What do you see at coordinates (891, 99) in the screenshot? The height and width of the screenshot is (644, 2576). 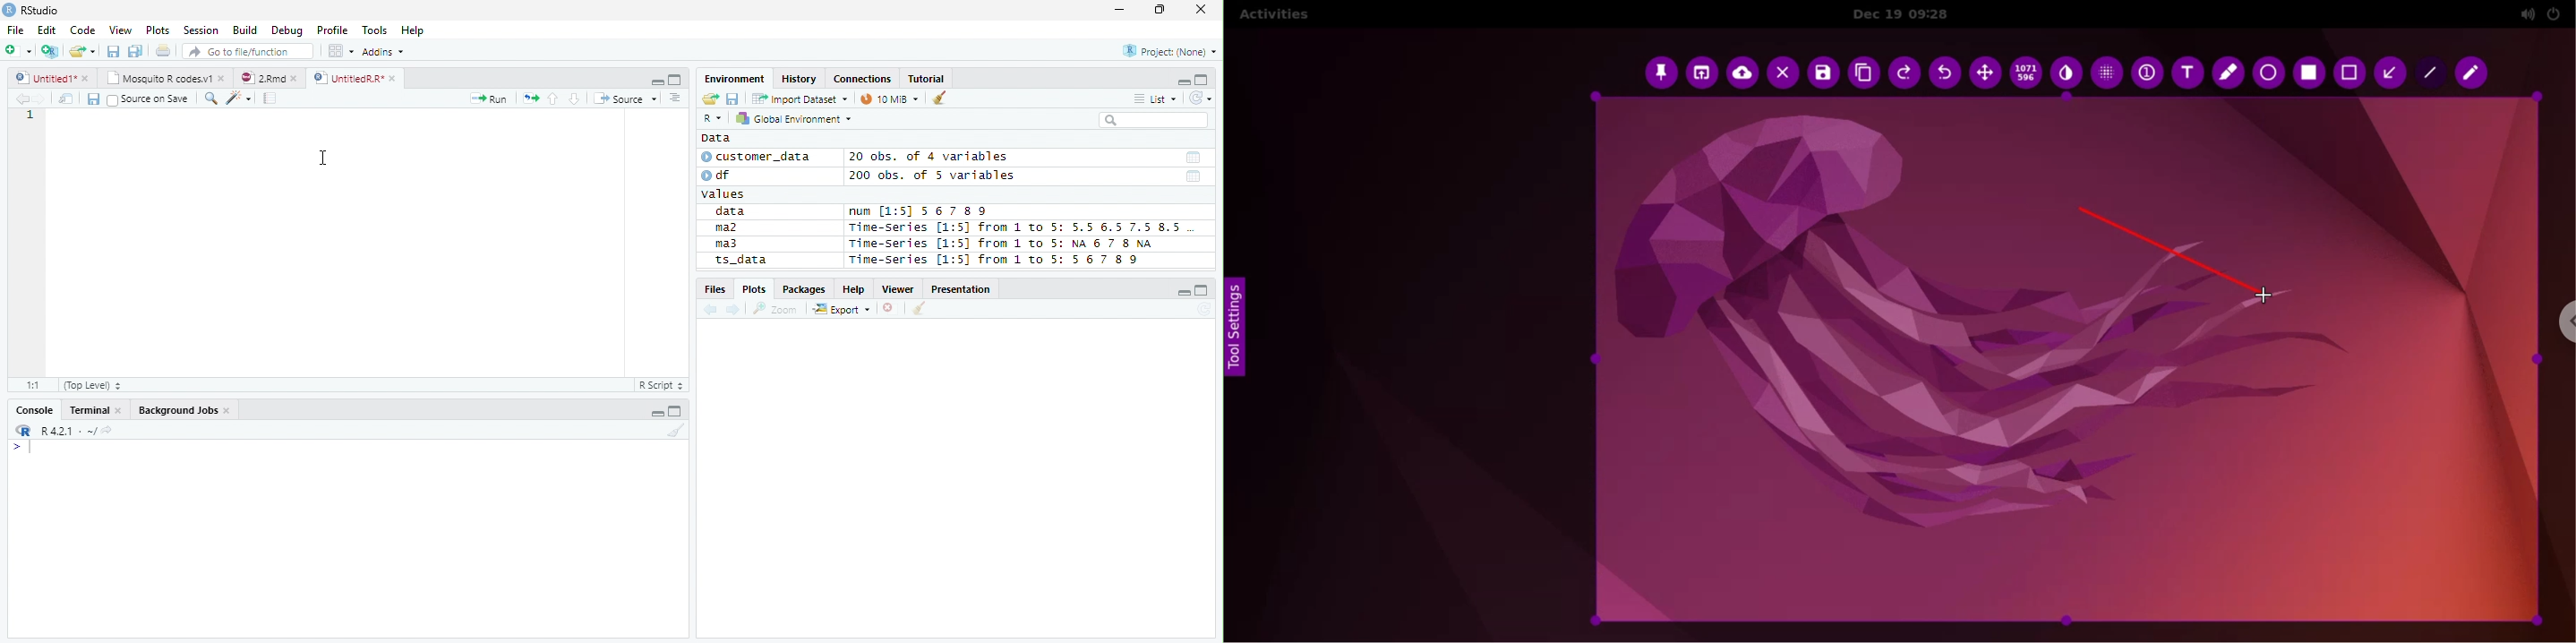 I see `10 MiB` at bounding box center [891, 99].